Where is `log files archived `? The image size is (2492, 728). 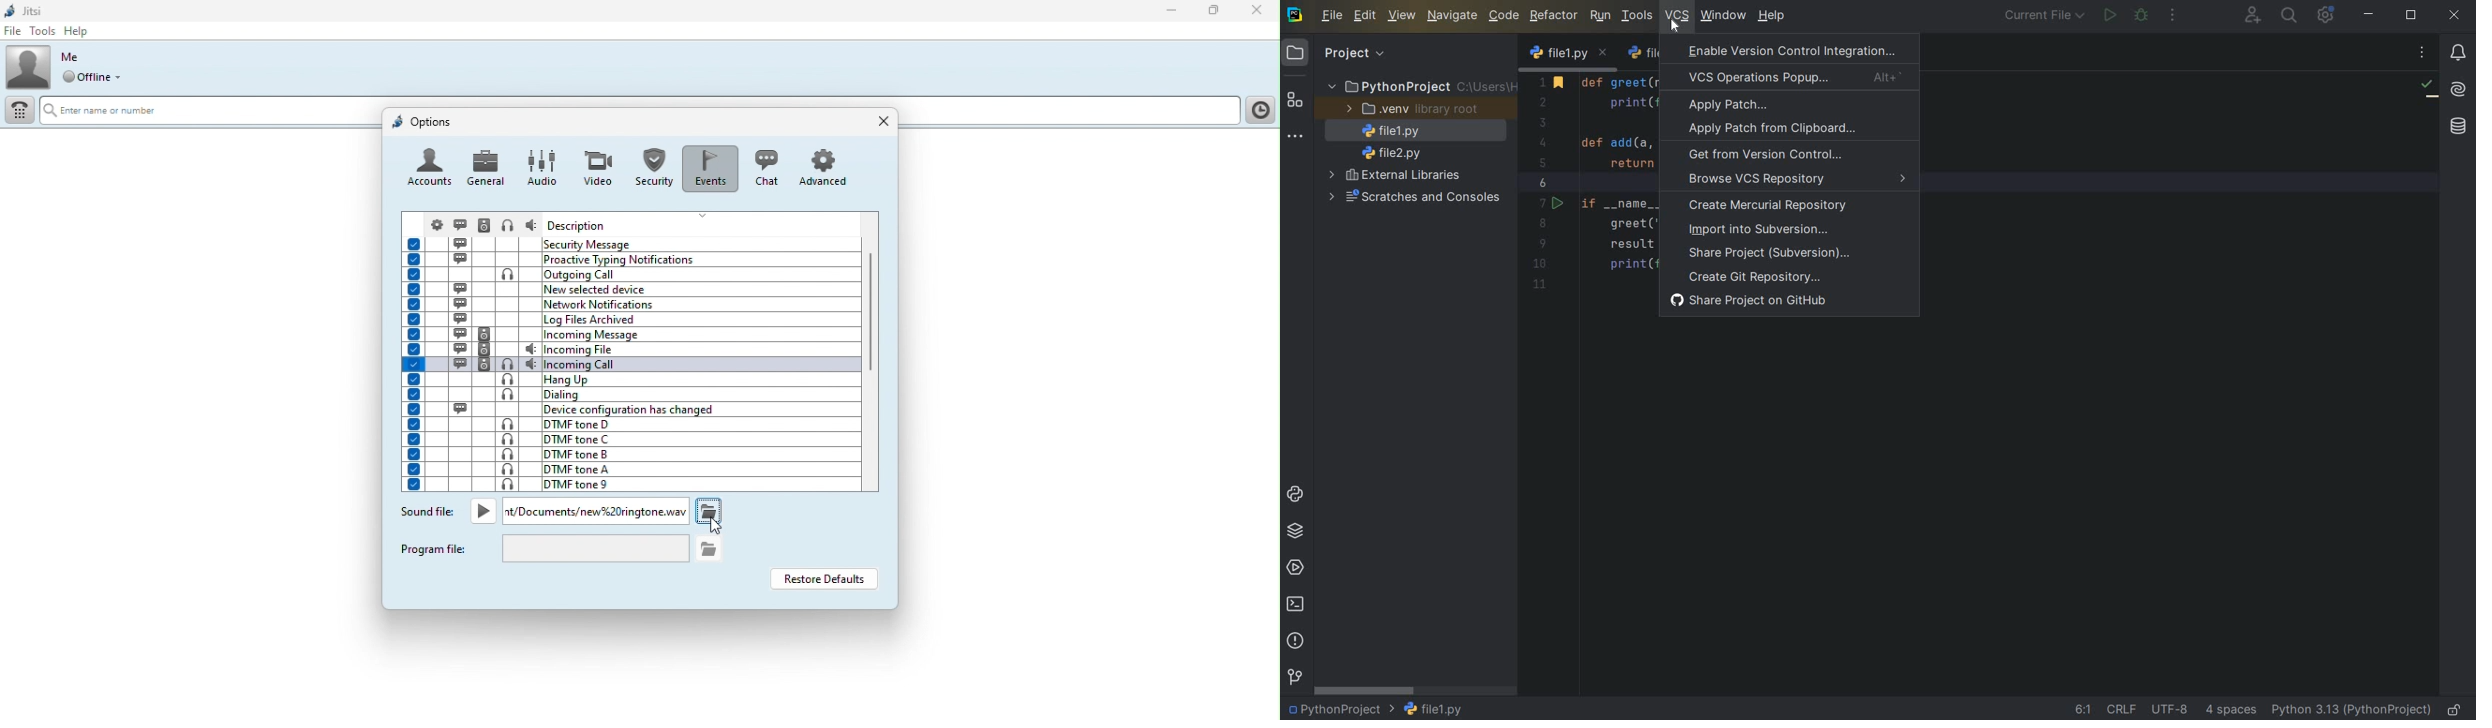 log files archived  is located at coordinates (630, 319).